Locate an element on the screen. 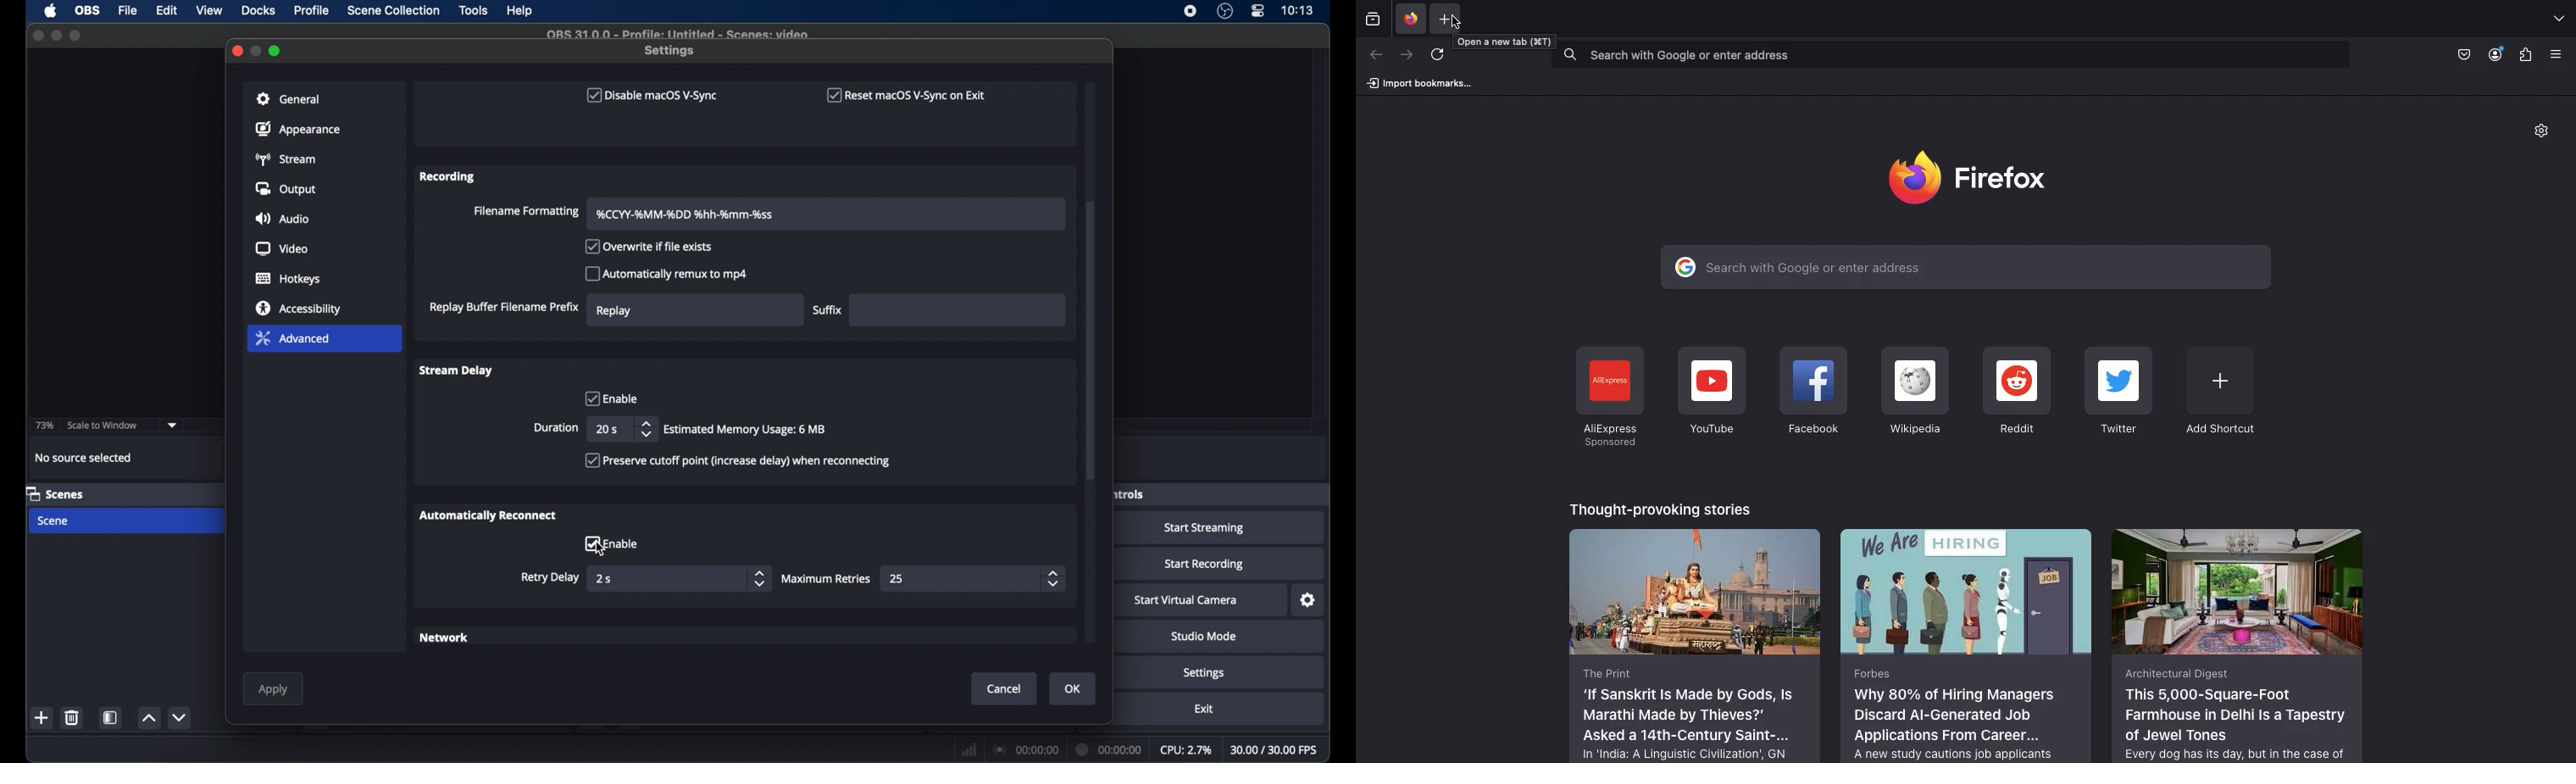 The image size is (2576, 784). retry delay is located at coordinates (550, 577).